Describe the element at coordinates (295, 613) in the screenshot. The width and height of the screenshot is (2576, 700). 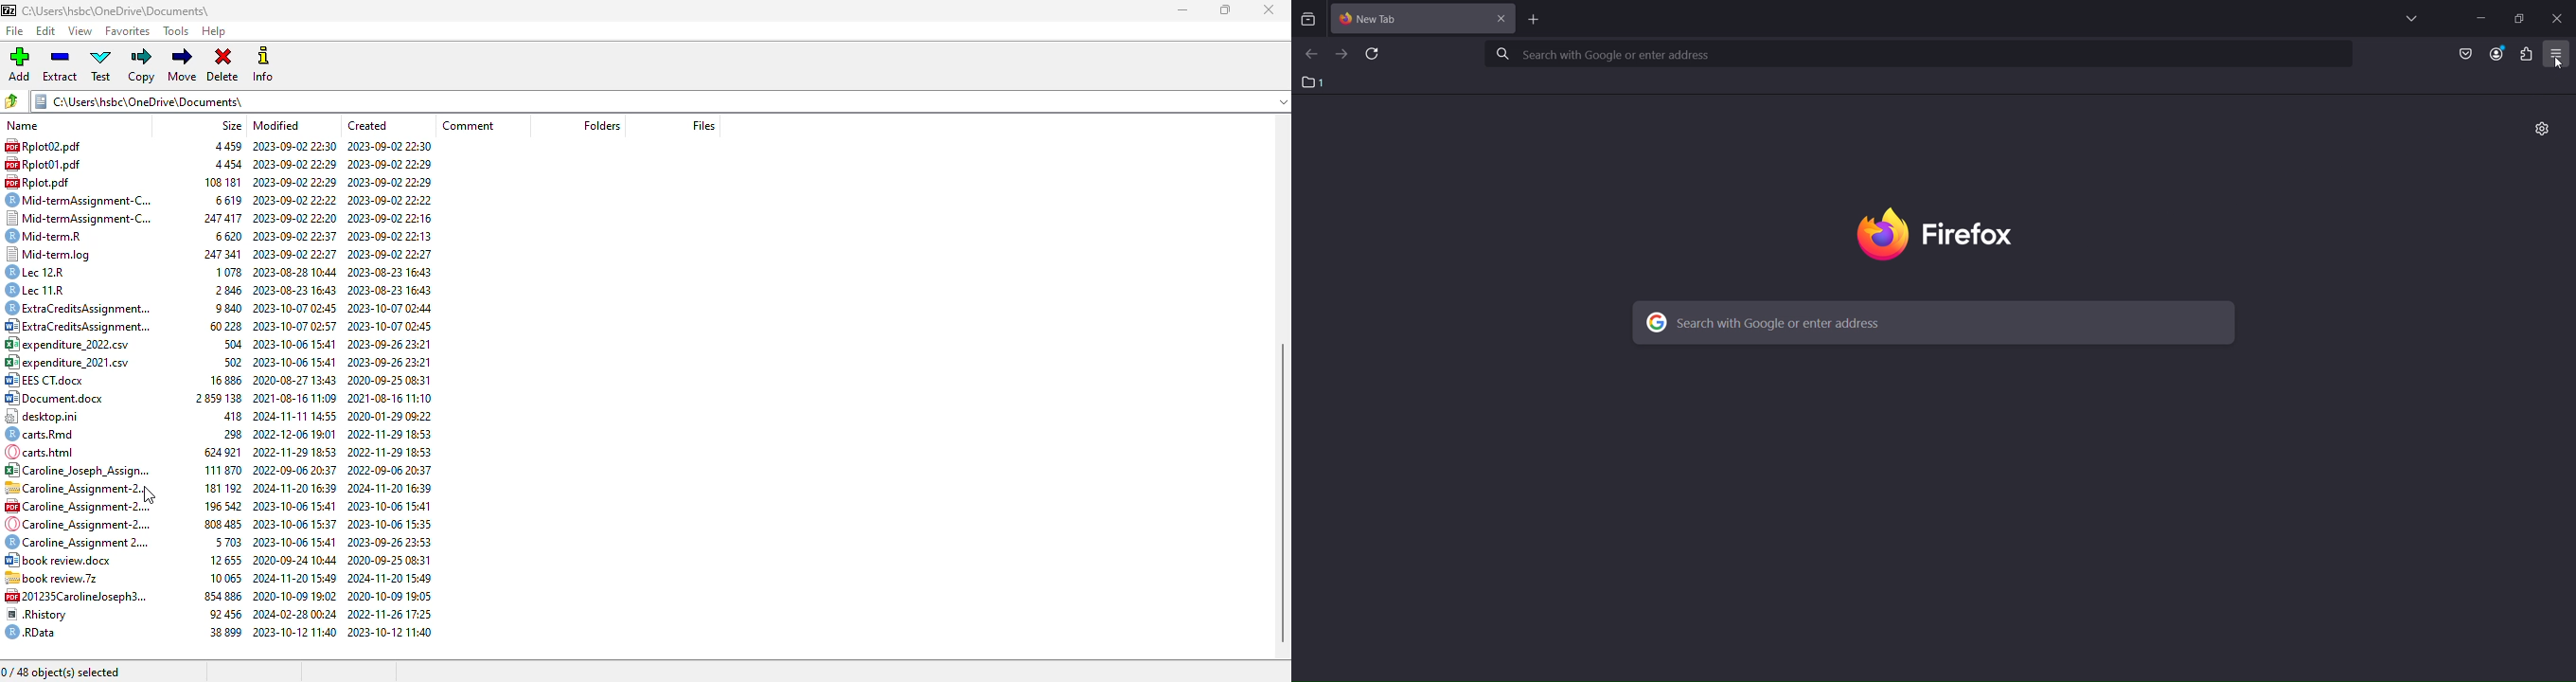
I see `2024-02-28 00:24` at that location.